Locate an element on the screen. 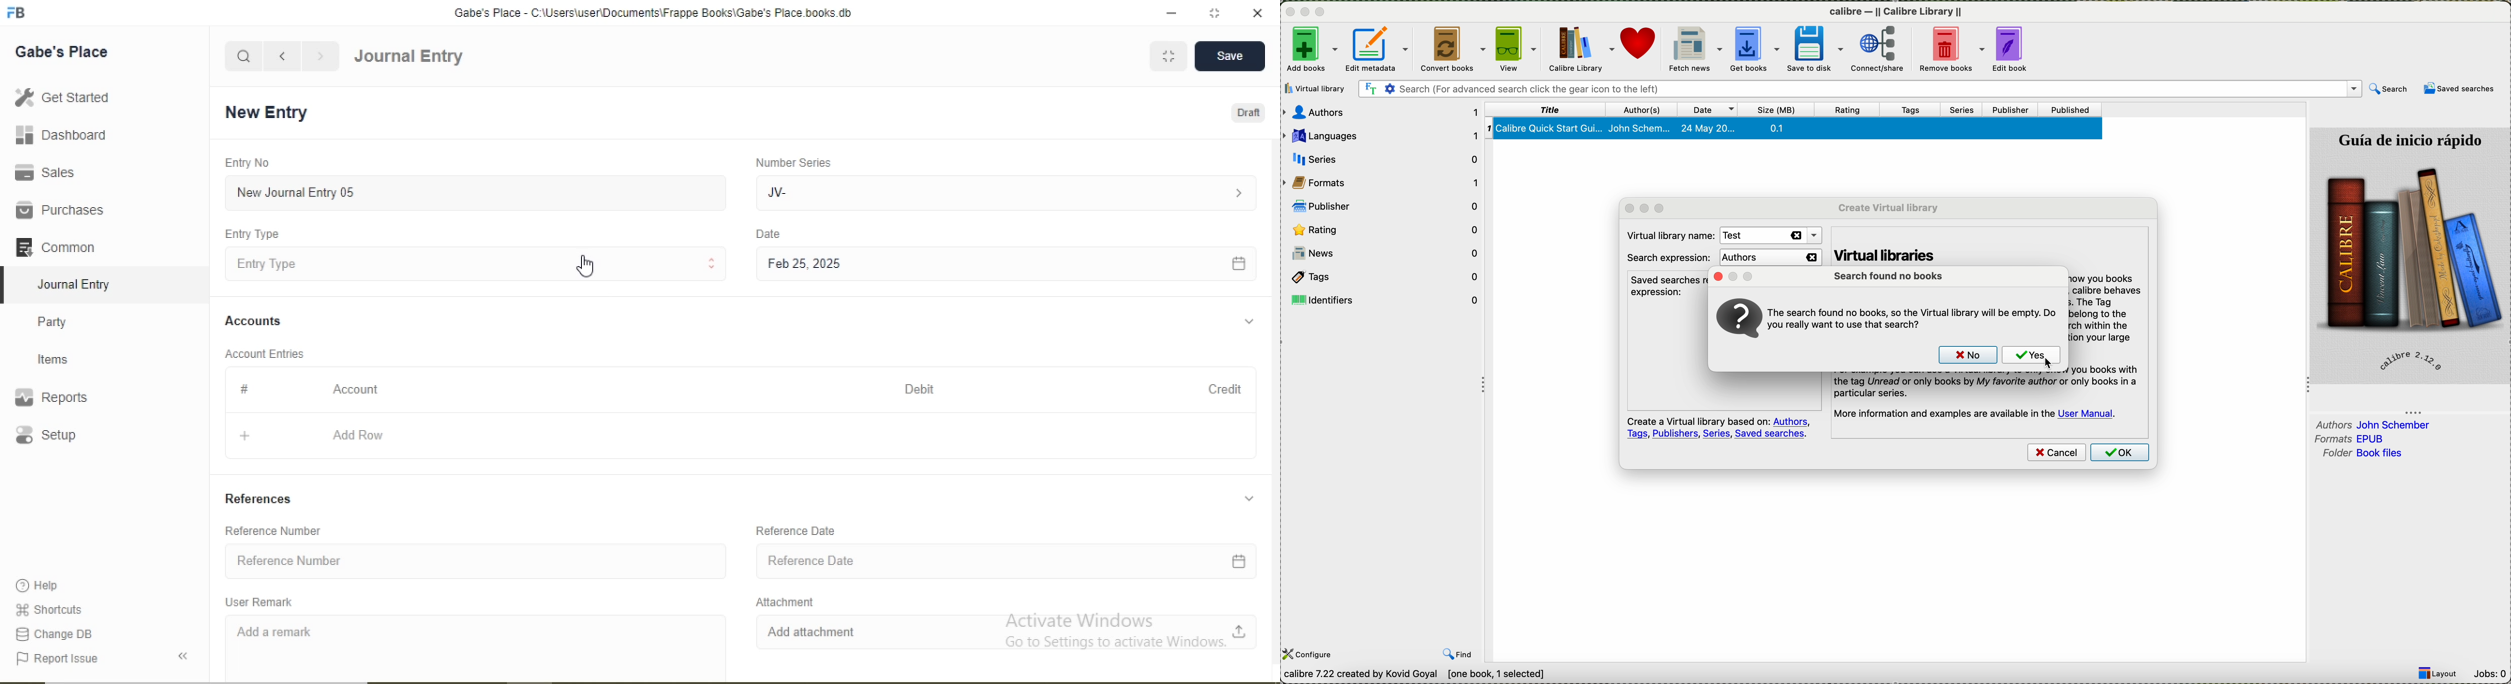 This screenshot has height=700, width=2520. authors is located at coordinates (1772, 257).